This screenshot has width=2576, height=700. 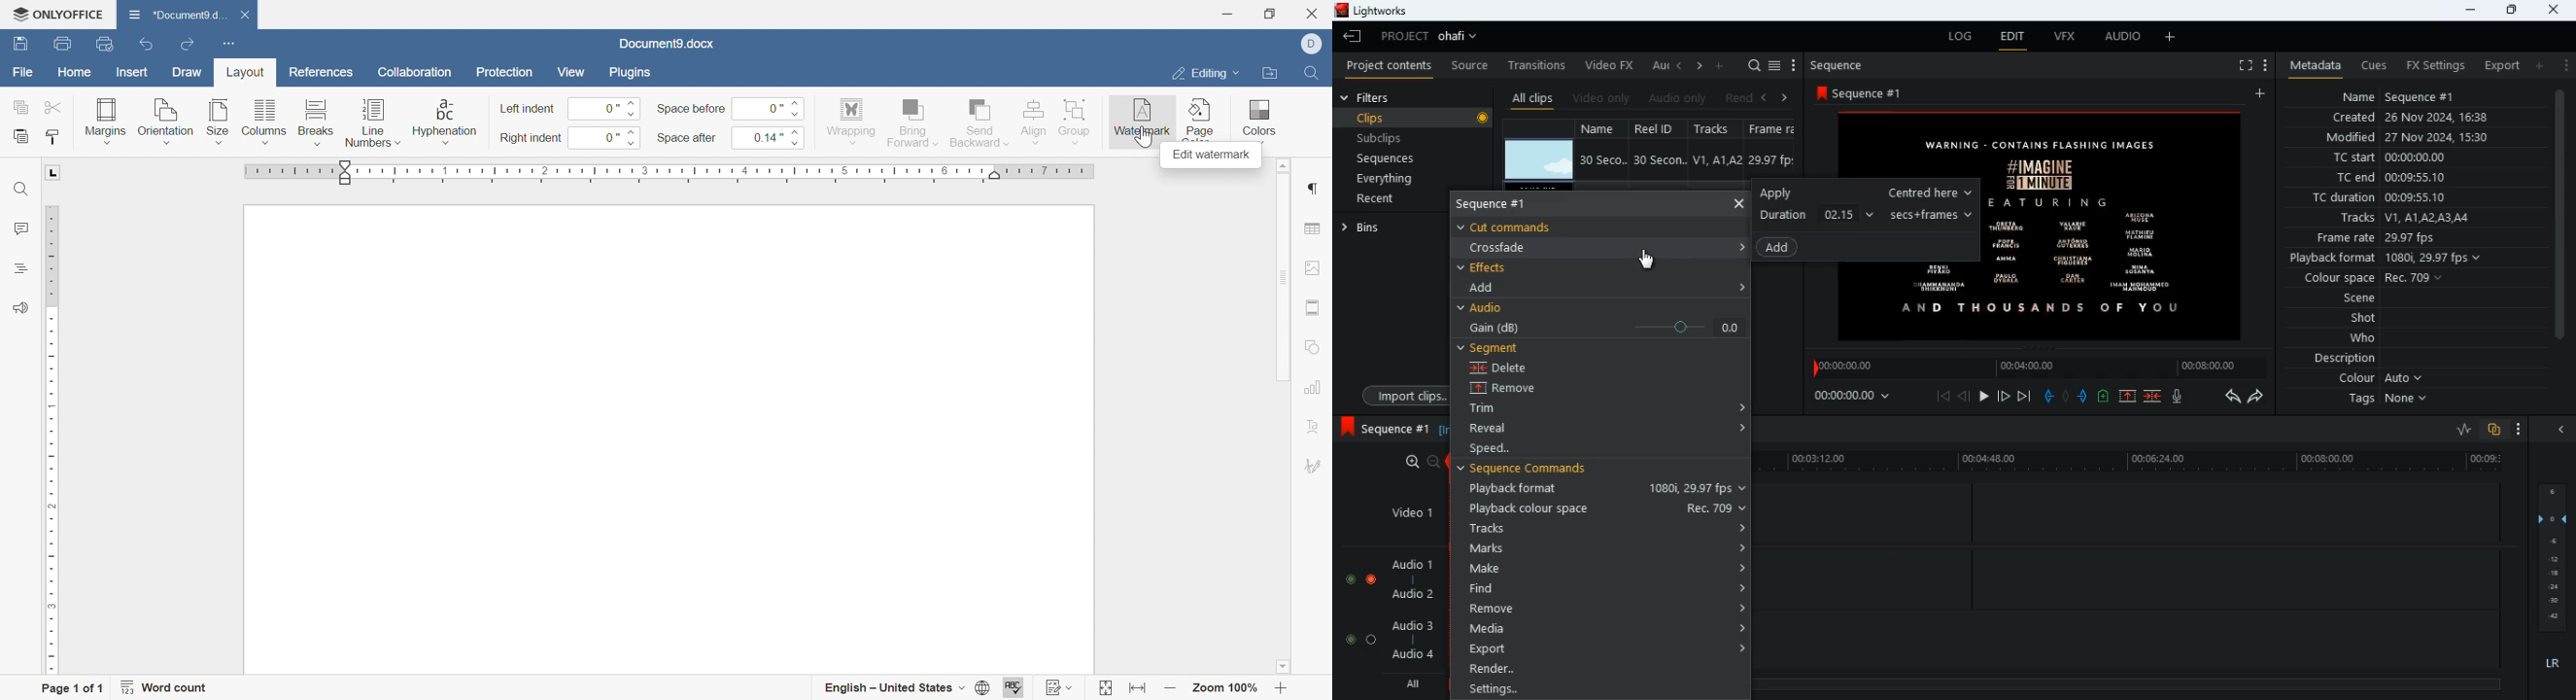 I want to click on 0, so click(x=766, y=108).